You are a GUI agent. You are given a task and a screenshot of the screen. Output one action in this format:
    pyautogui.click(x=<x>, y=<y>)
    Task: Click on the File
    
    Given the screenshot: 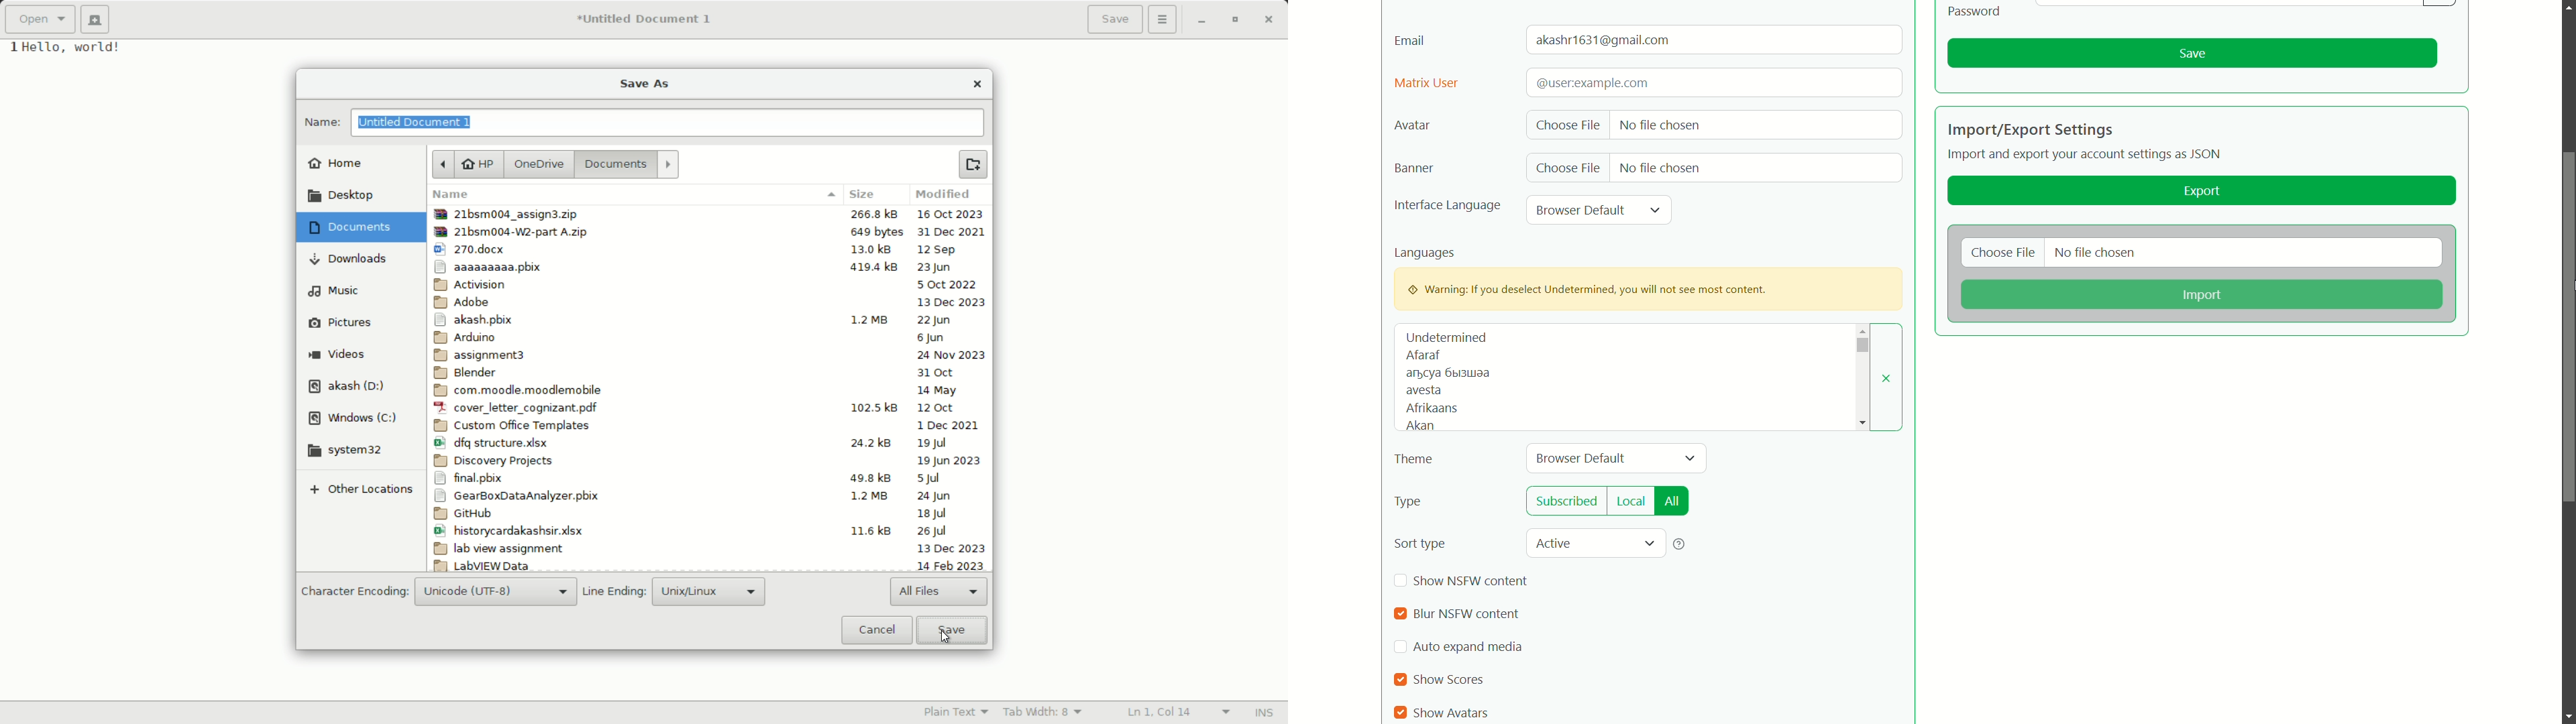 What is the action you would take?
    pyautogui.click(x=706, y=479)
    